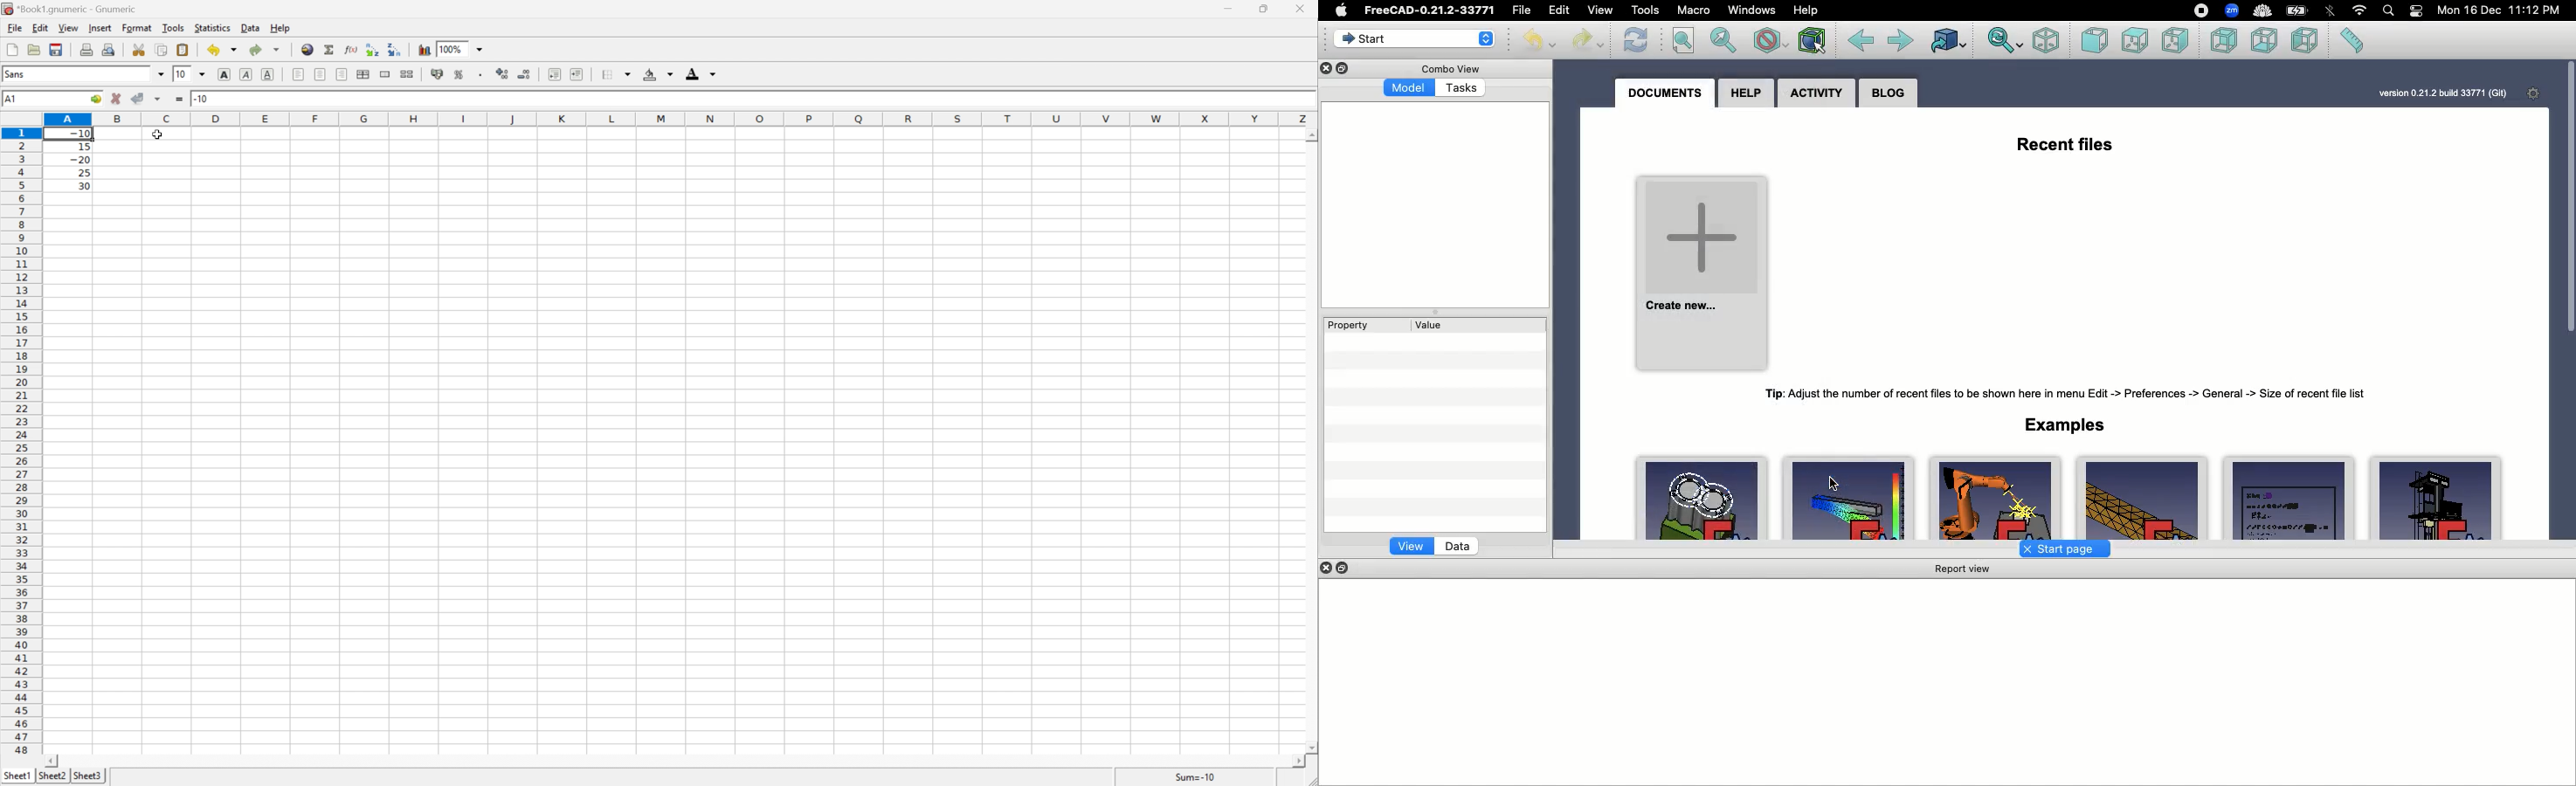 The height and width of the screenshot is (812, 2576). Describe the element at coordinates (139, 98) in the screenshot. I see `Accept change` at that location.